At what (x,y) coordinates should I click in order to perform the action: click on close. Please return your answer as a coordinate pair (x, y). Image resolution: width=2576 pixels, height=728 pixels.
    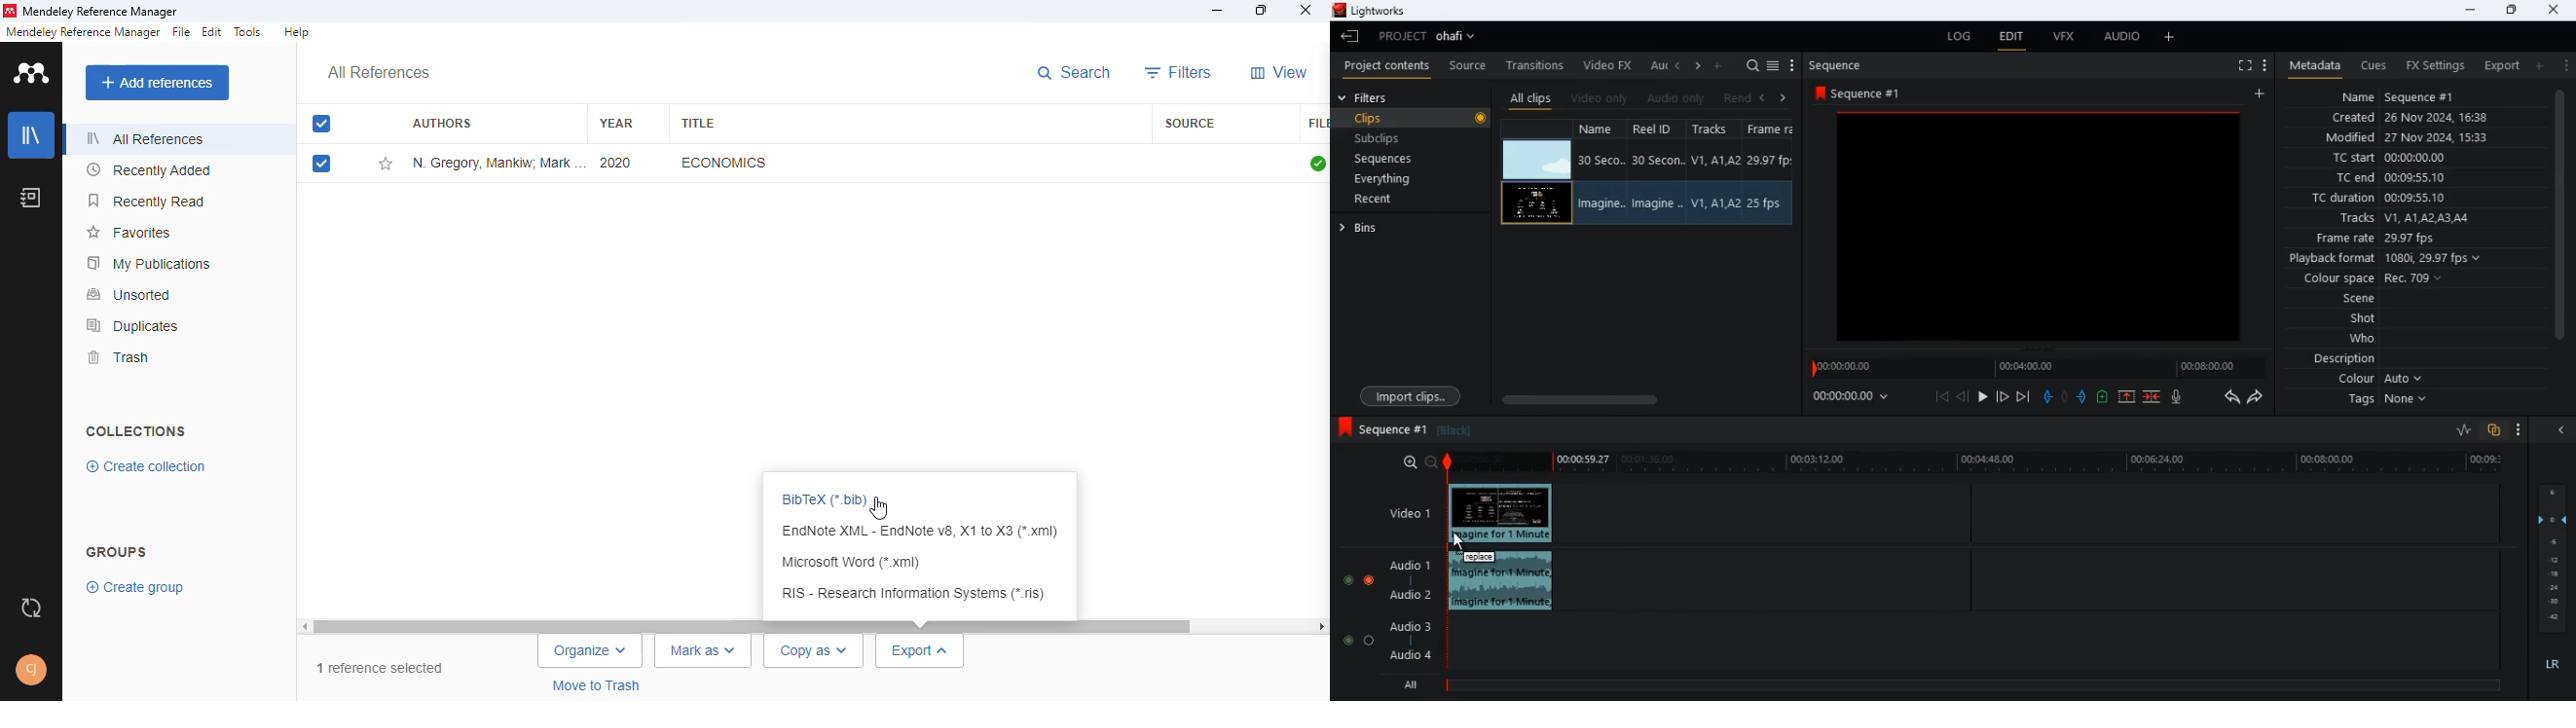
    Looking at the image, I should click on (1307, 11).